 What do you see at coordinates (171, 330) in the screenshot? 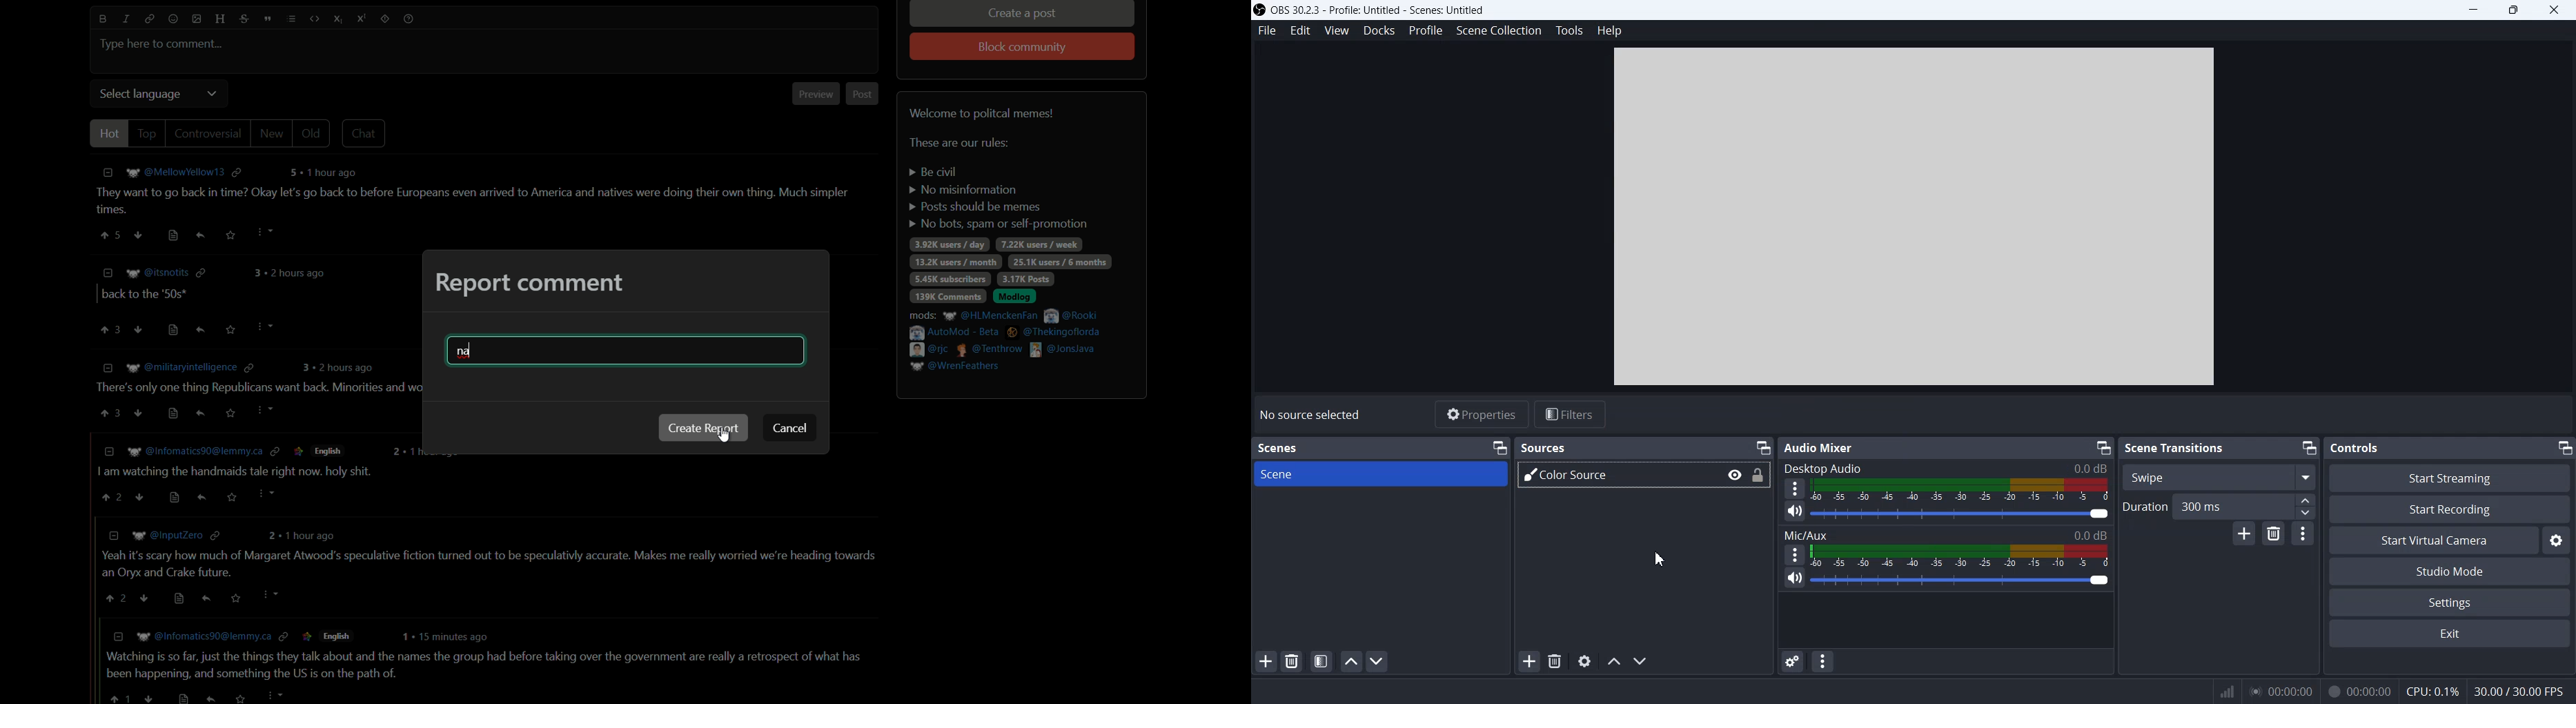
I see `view source` at bounding box center [171, 330].